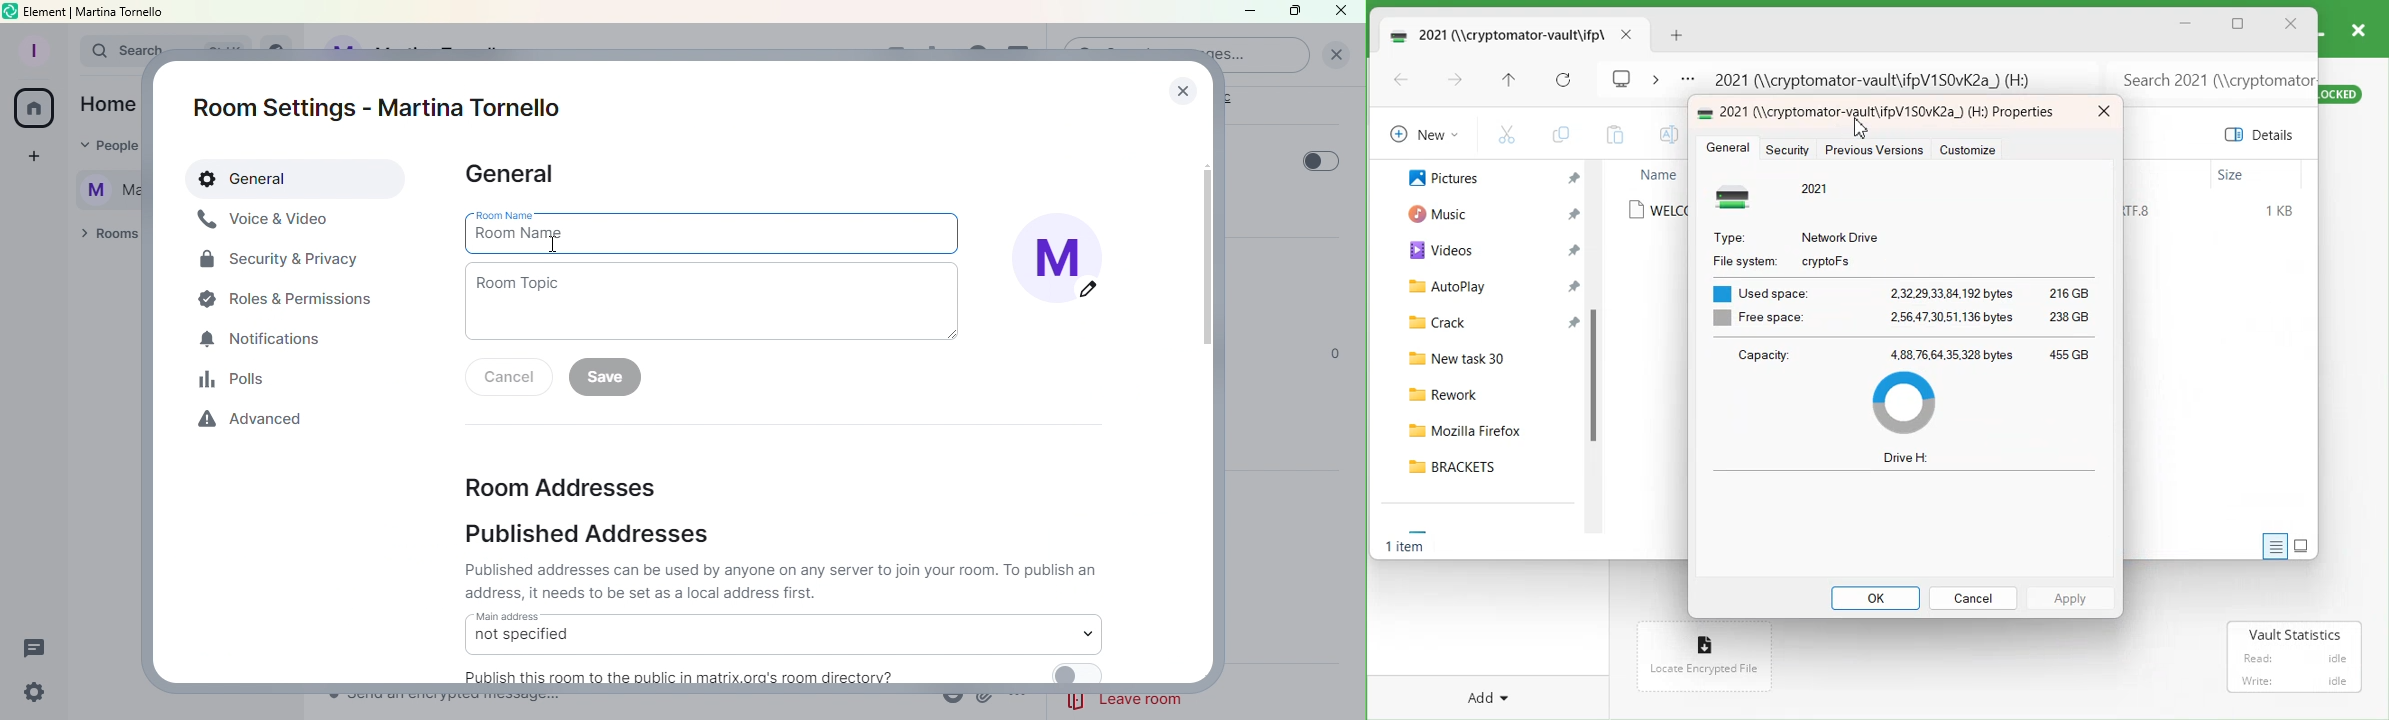  I want to click on Paste, so click(1614, 134).